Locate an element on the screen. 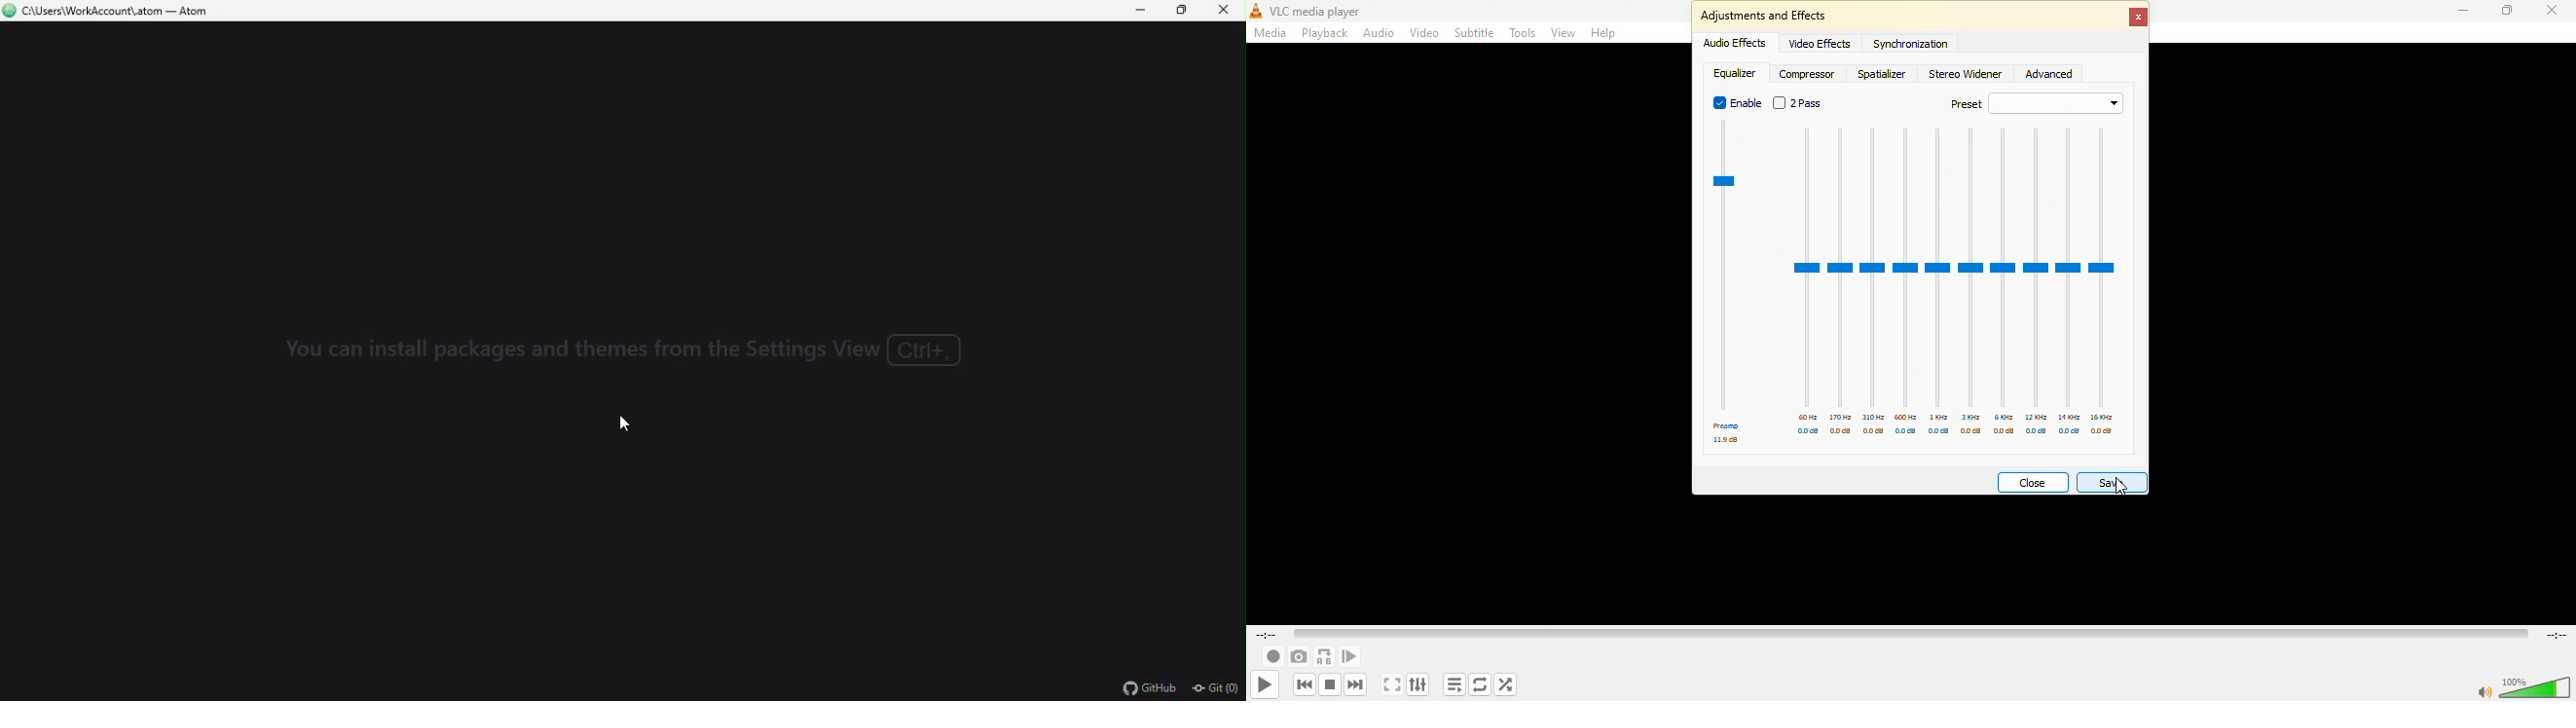 The height and width of the screenshot is (728, 2576). close is located at coordinates (2034, 480).